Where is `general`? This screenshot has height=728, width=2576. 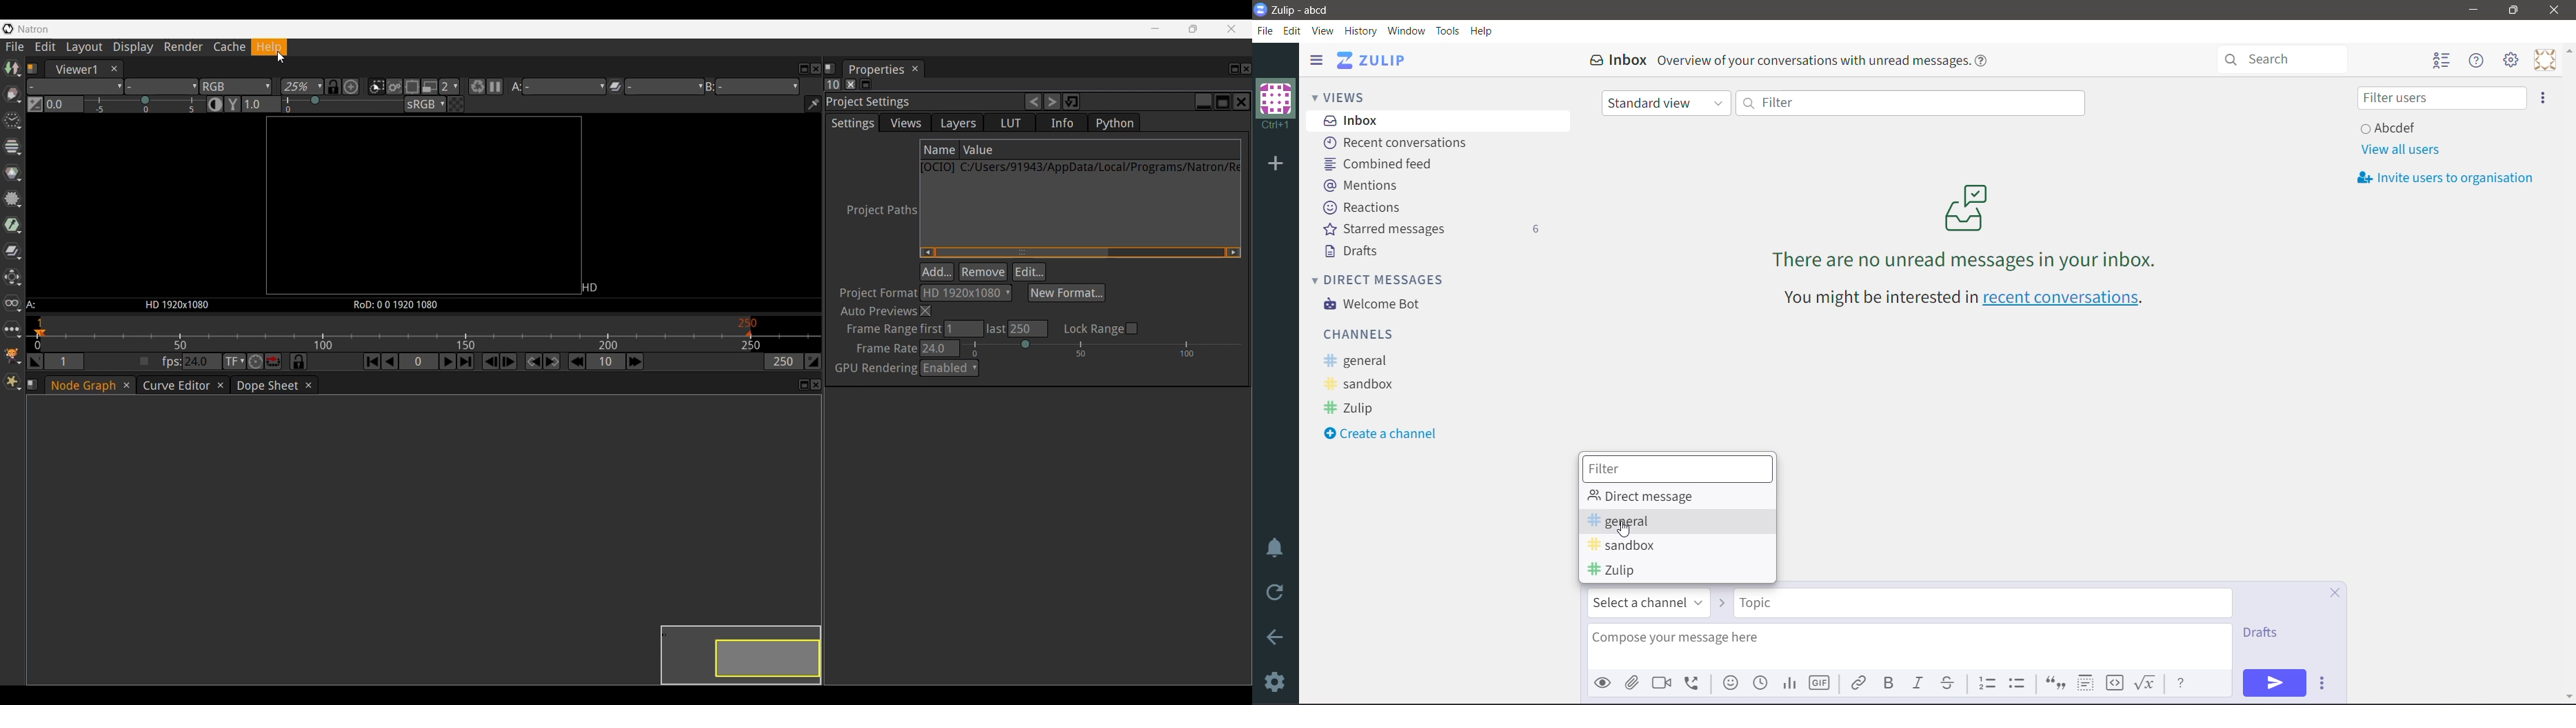 general is located at coordinates (1678, 522).